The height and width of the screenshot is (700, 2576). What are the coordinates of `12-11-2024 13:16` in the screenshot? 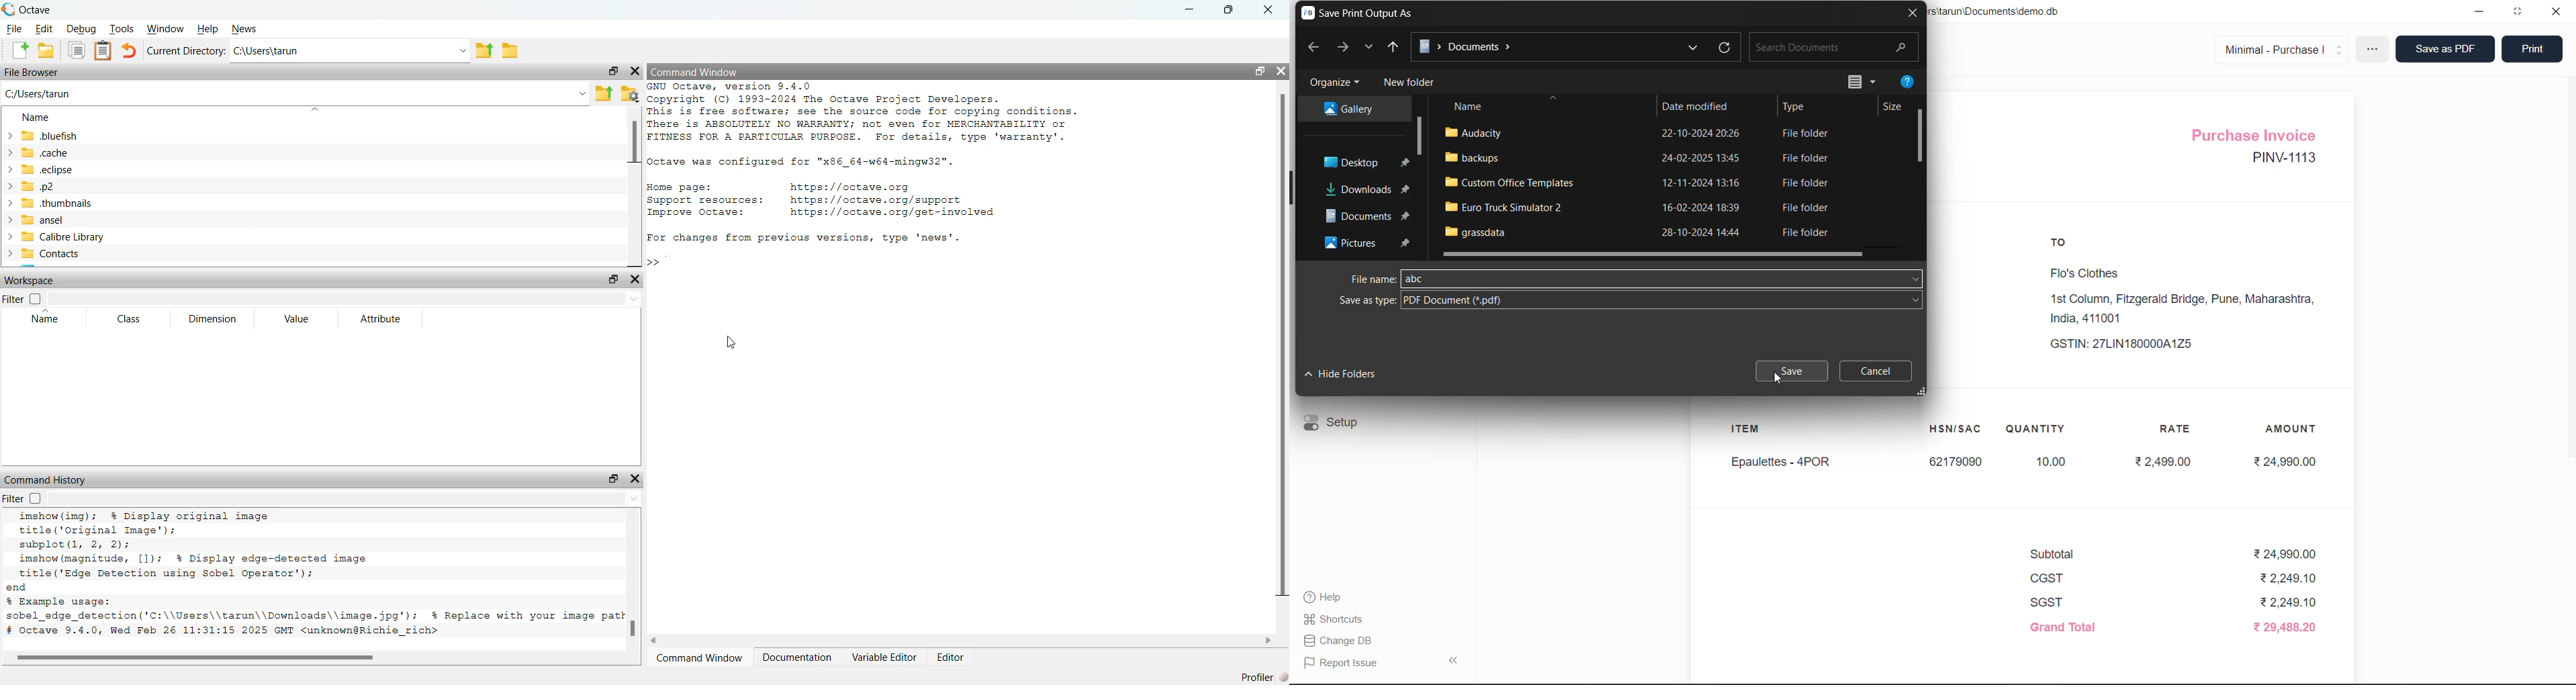 It's located at (1708, 182).